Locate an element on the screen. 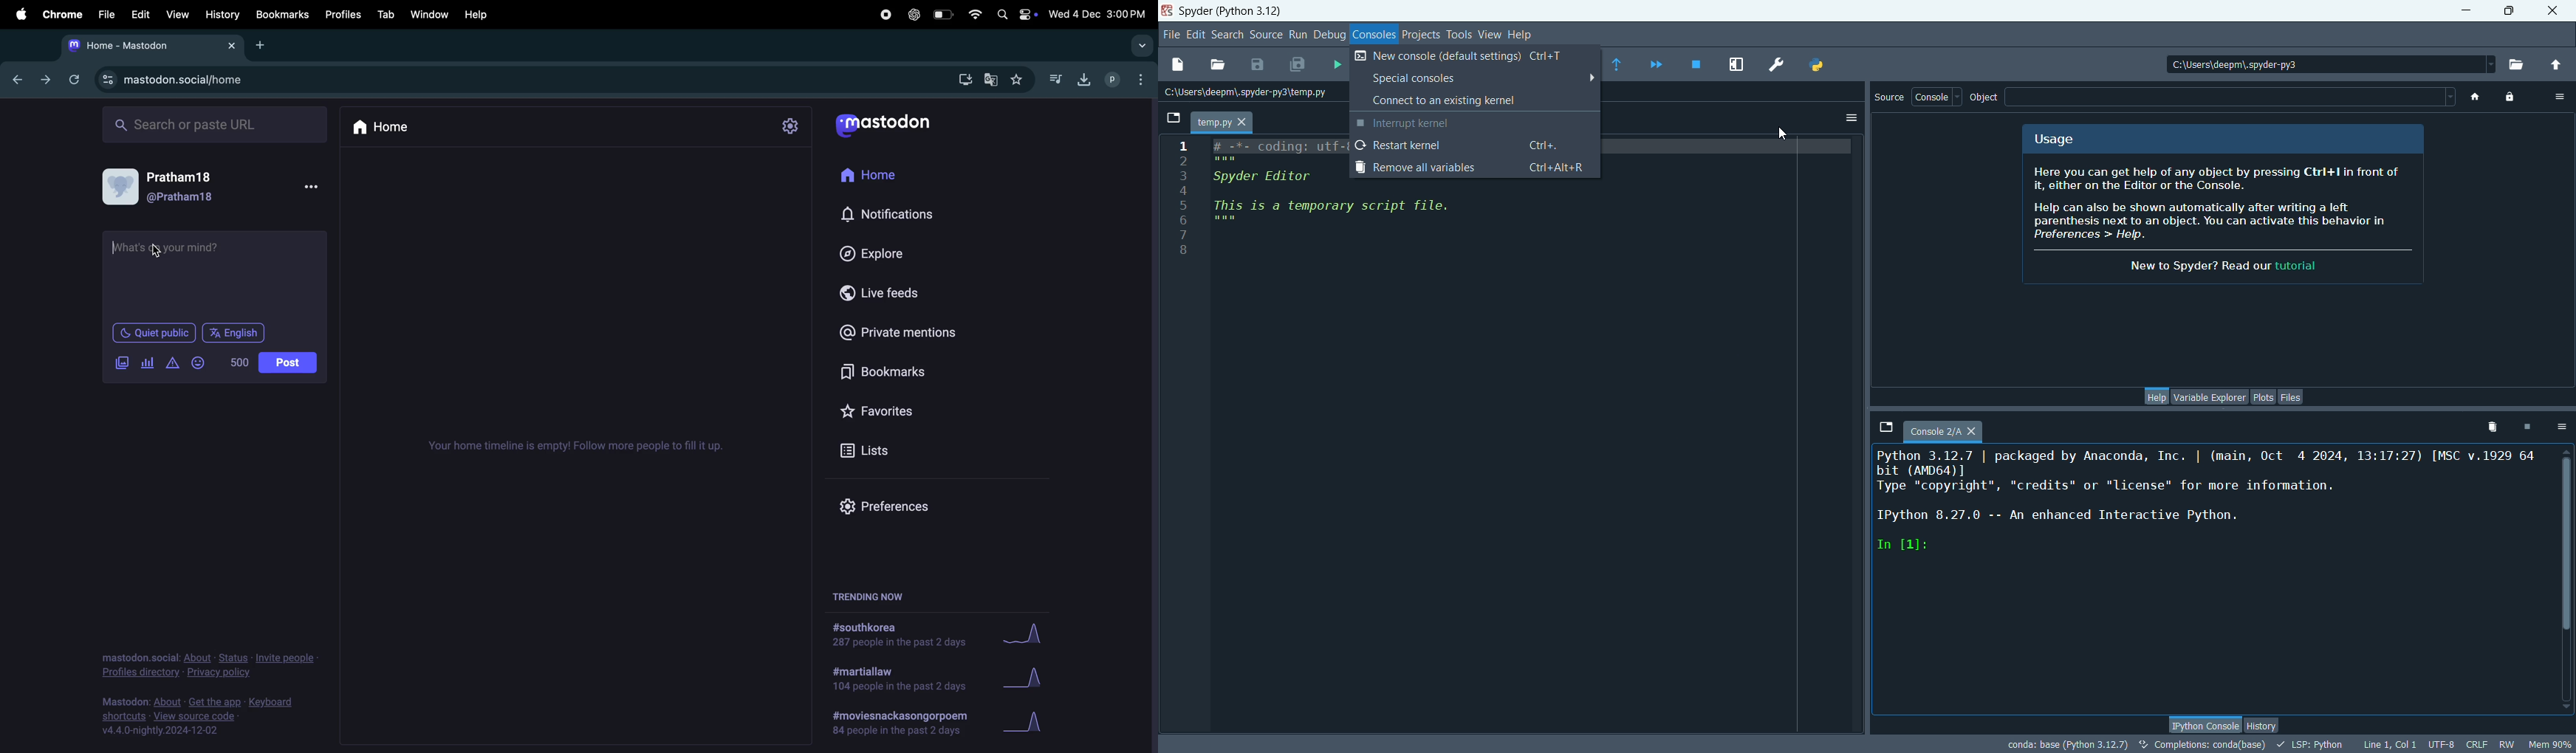 Image resolution: width=2576 pixels, height=756 pixels. connect to an existing kernel is located at coordinates (1475, 100).